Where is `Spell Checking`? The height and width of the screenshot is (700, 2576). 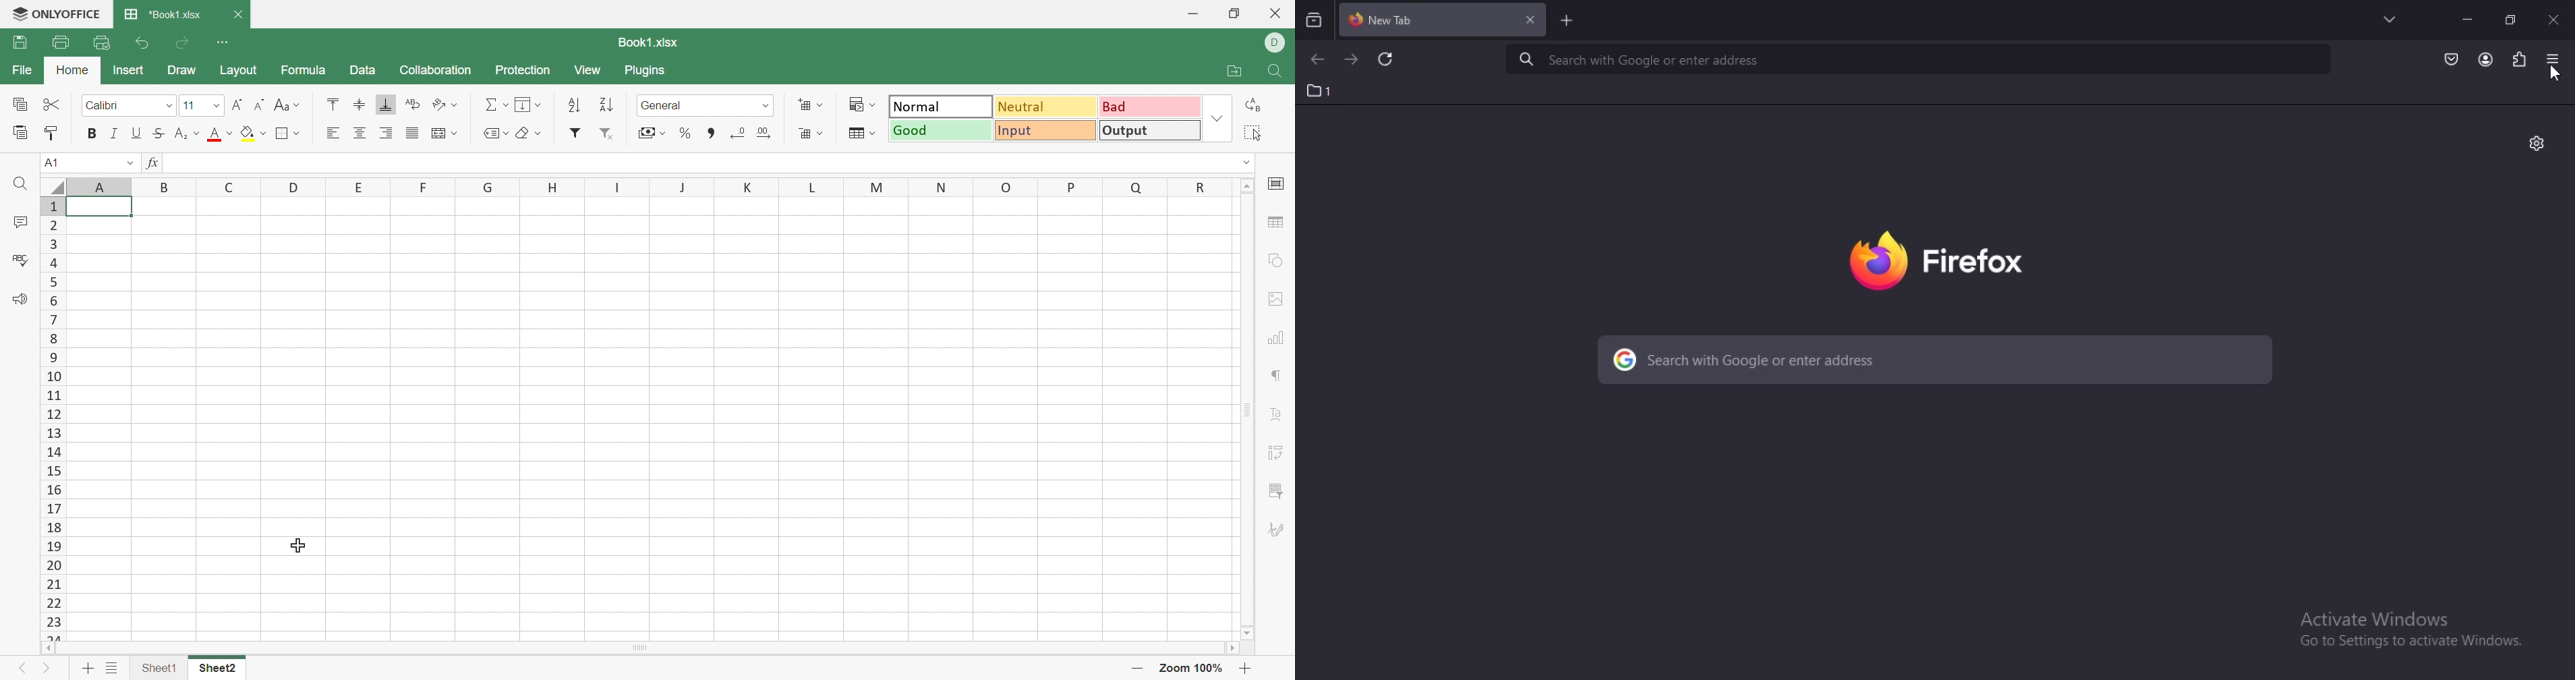 Spell Checking is located at coordinates (20, 259).